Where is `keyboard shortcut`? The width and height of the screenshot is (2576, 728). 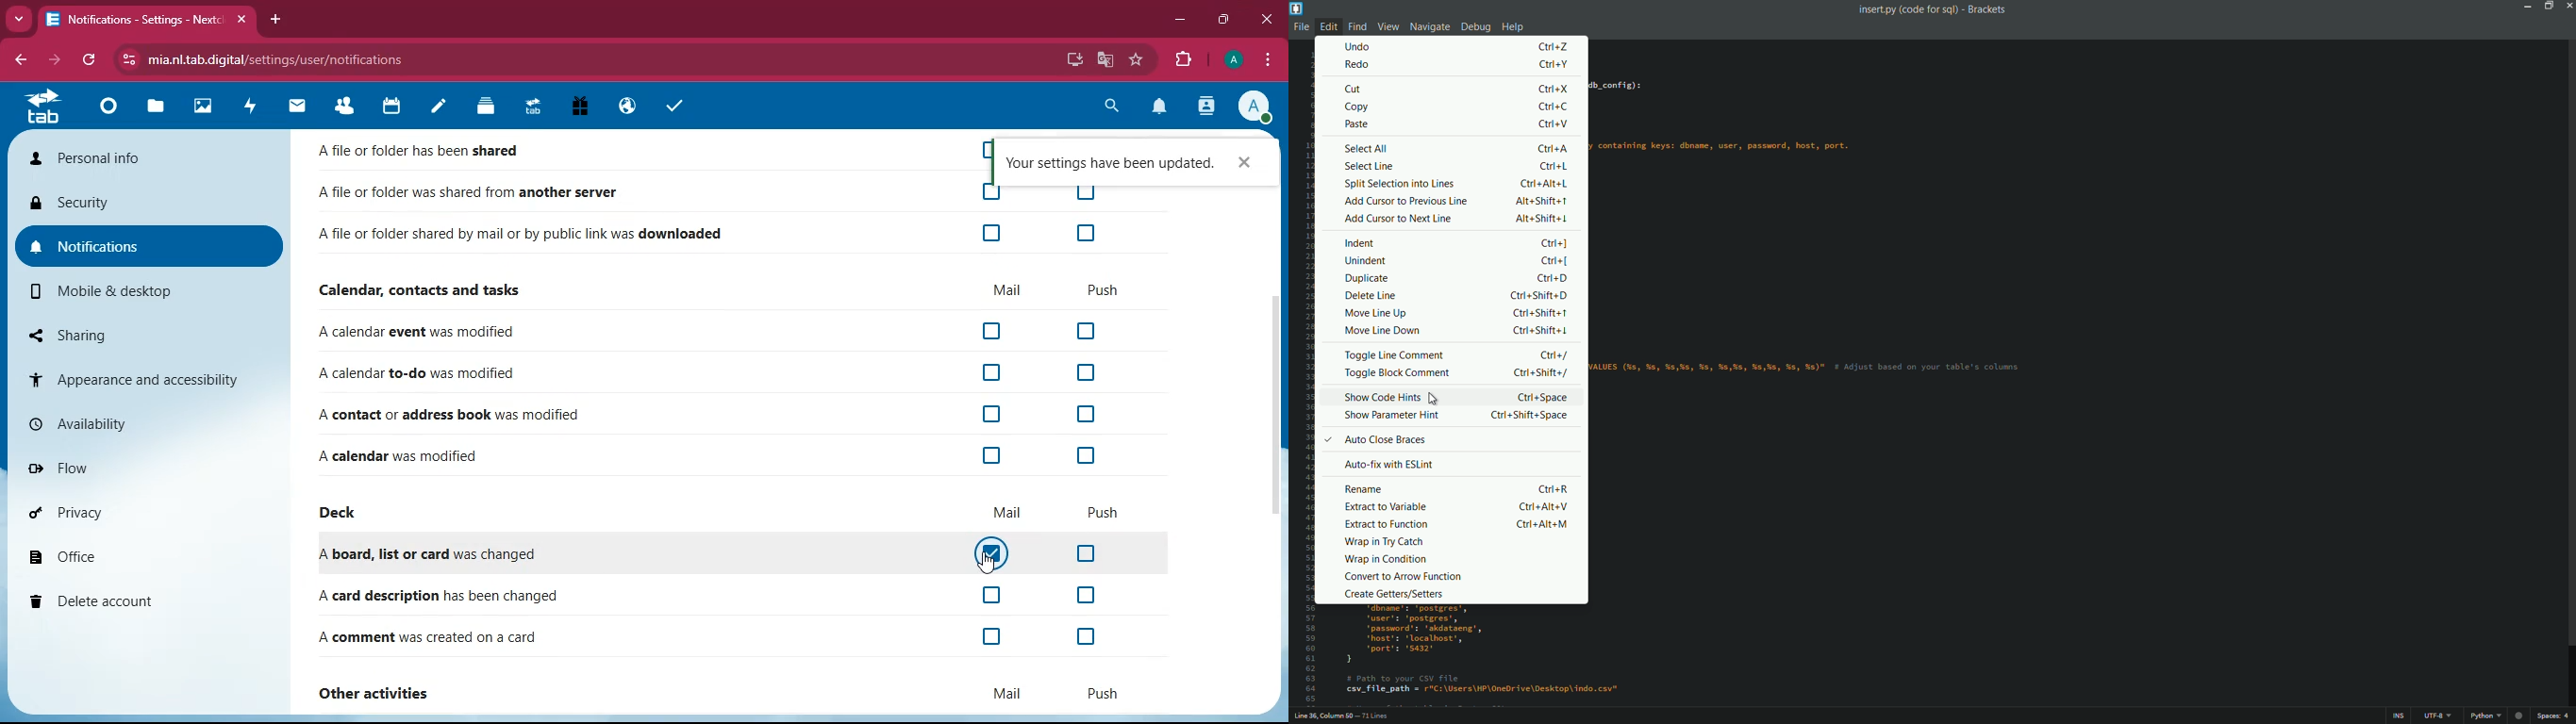 keyboard shortcut is located at coordinates (1543, 525).